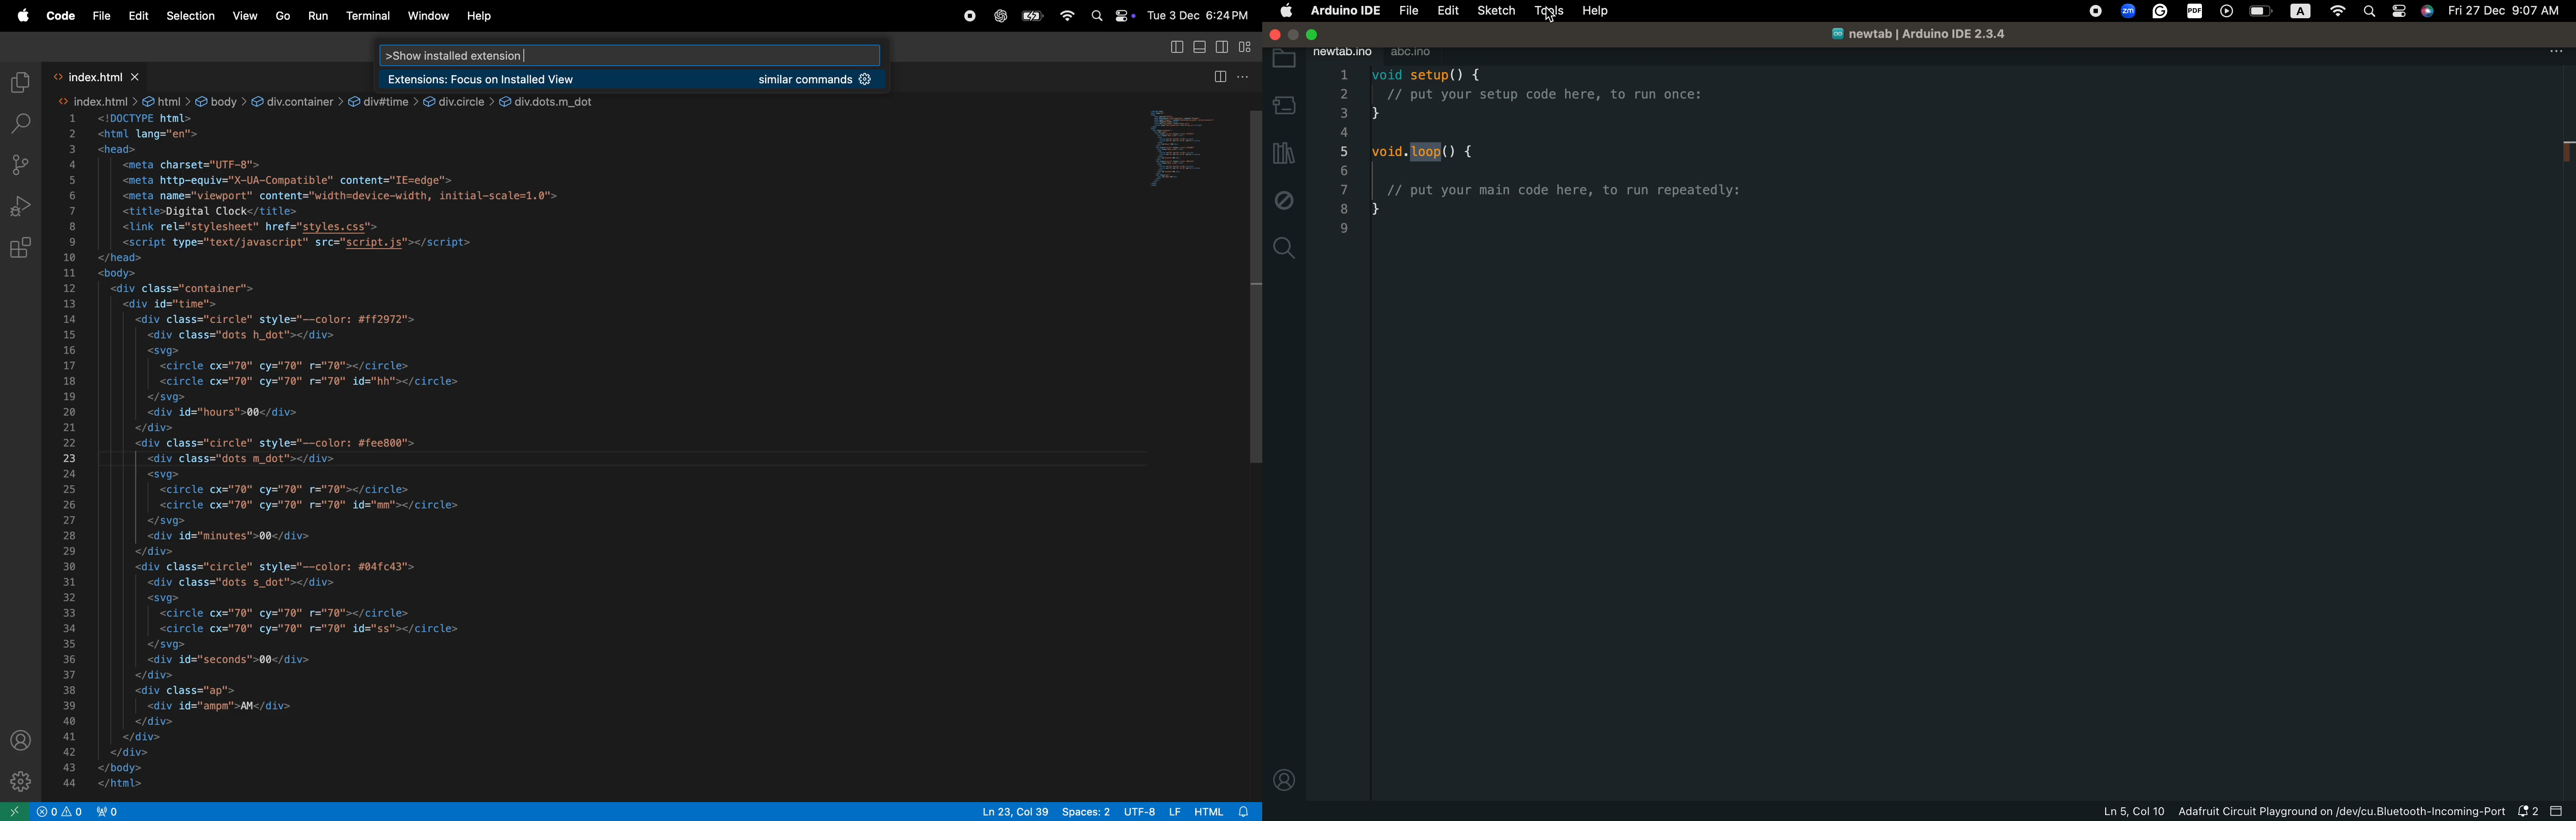  I want to click on extension focus on installed view, so click(630, 76).